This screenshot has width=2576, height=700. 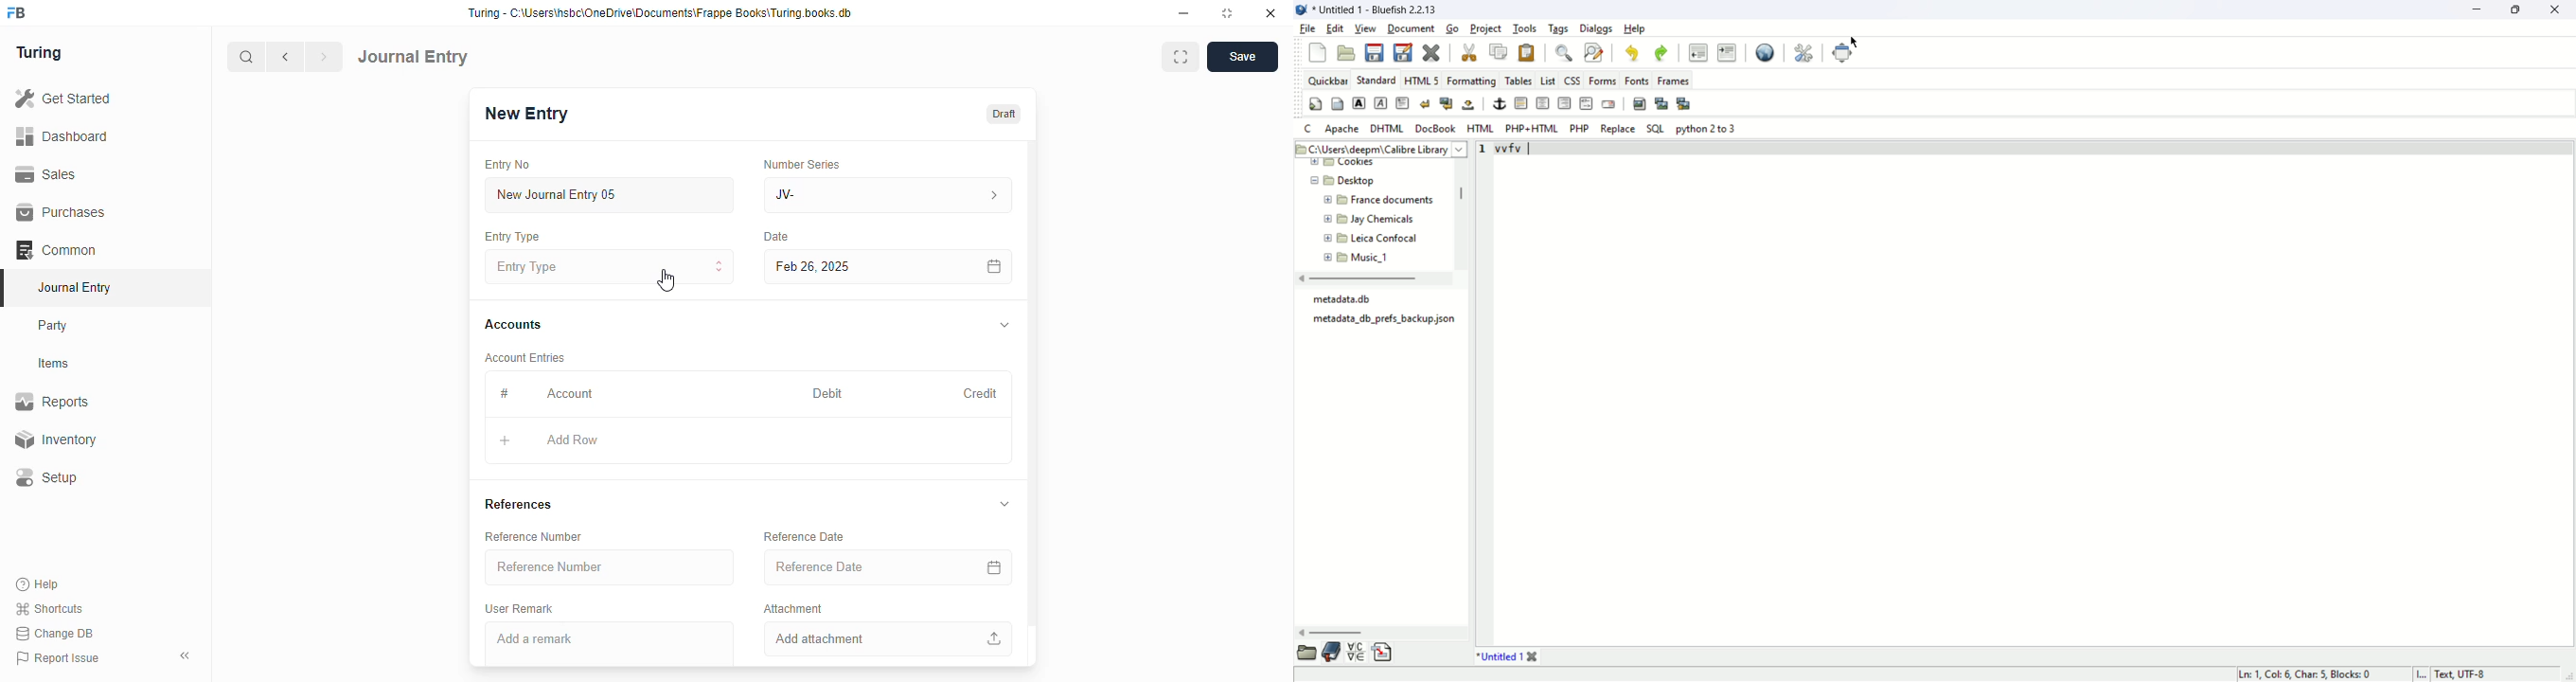 I want to click on next, so click(x=326, y=57).